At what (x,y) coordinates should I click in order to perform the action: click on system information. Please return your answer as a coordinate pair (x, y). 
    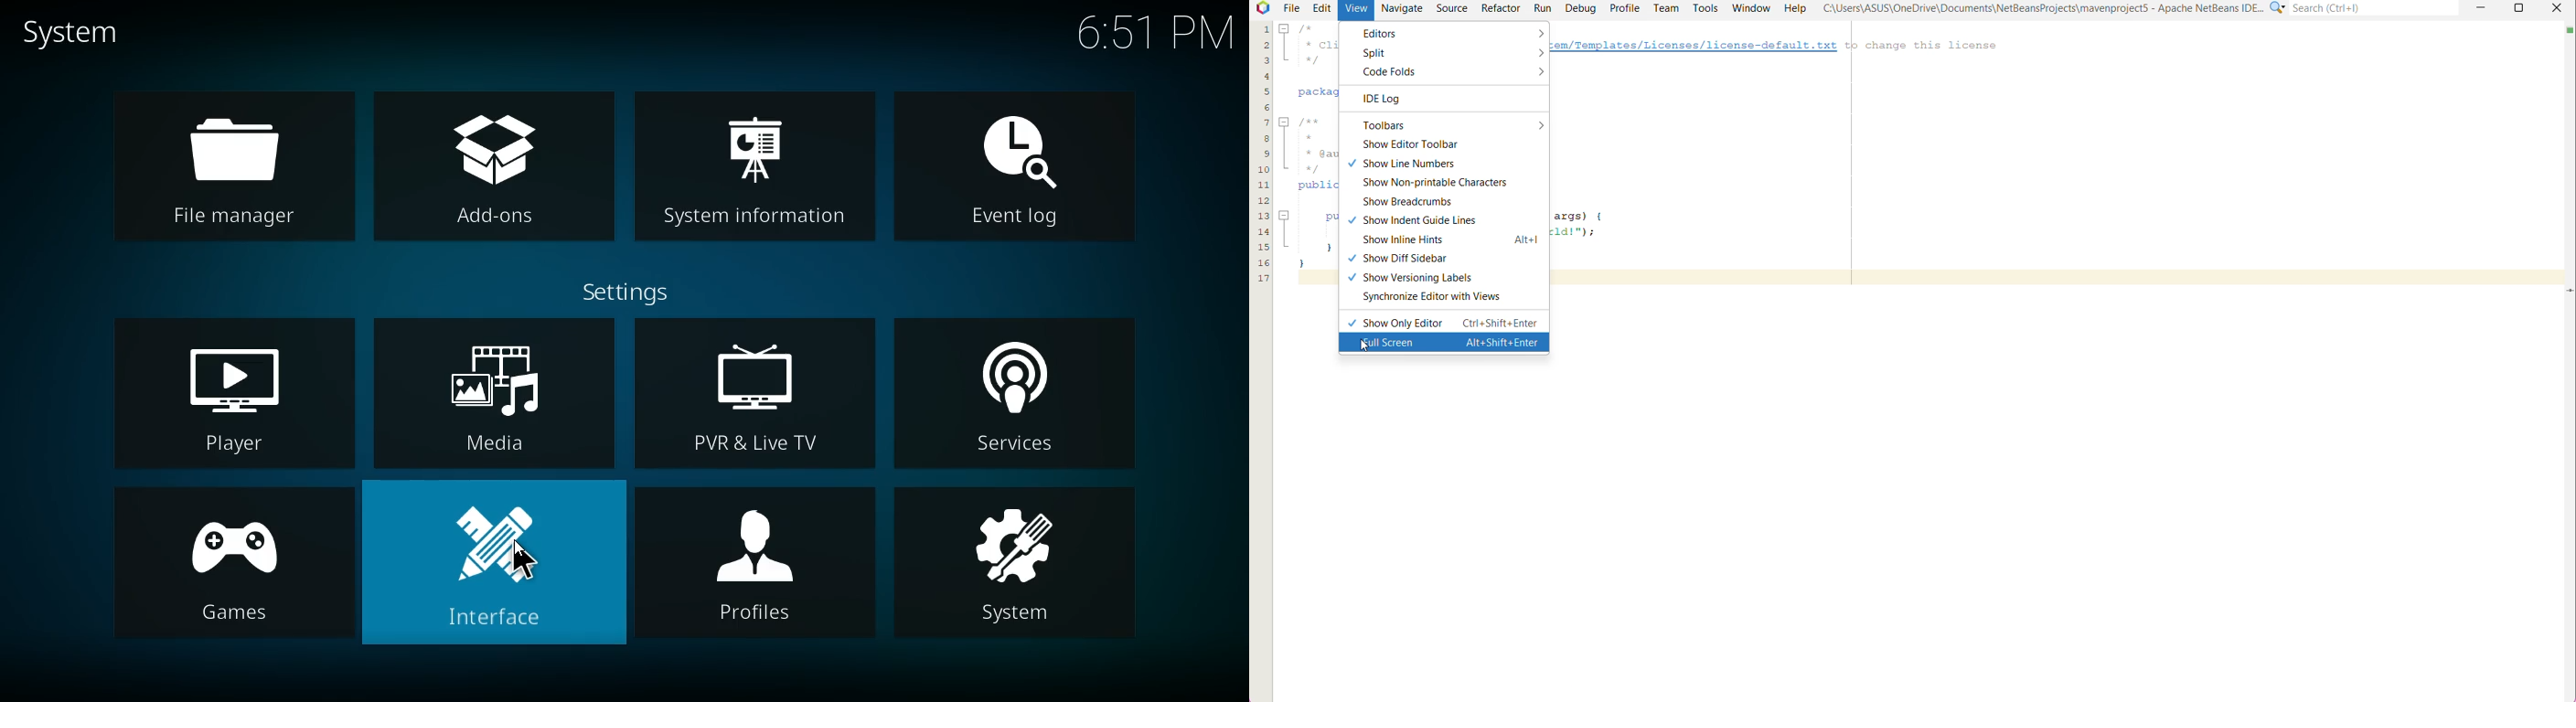
    Looking at the image, I should click on (752, 161).